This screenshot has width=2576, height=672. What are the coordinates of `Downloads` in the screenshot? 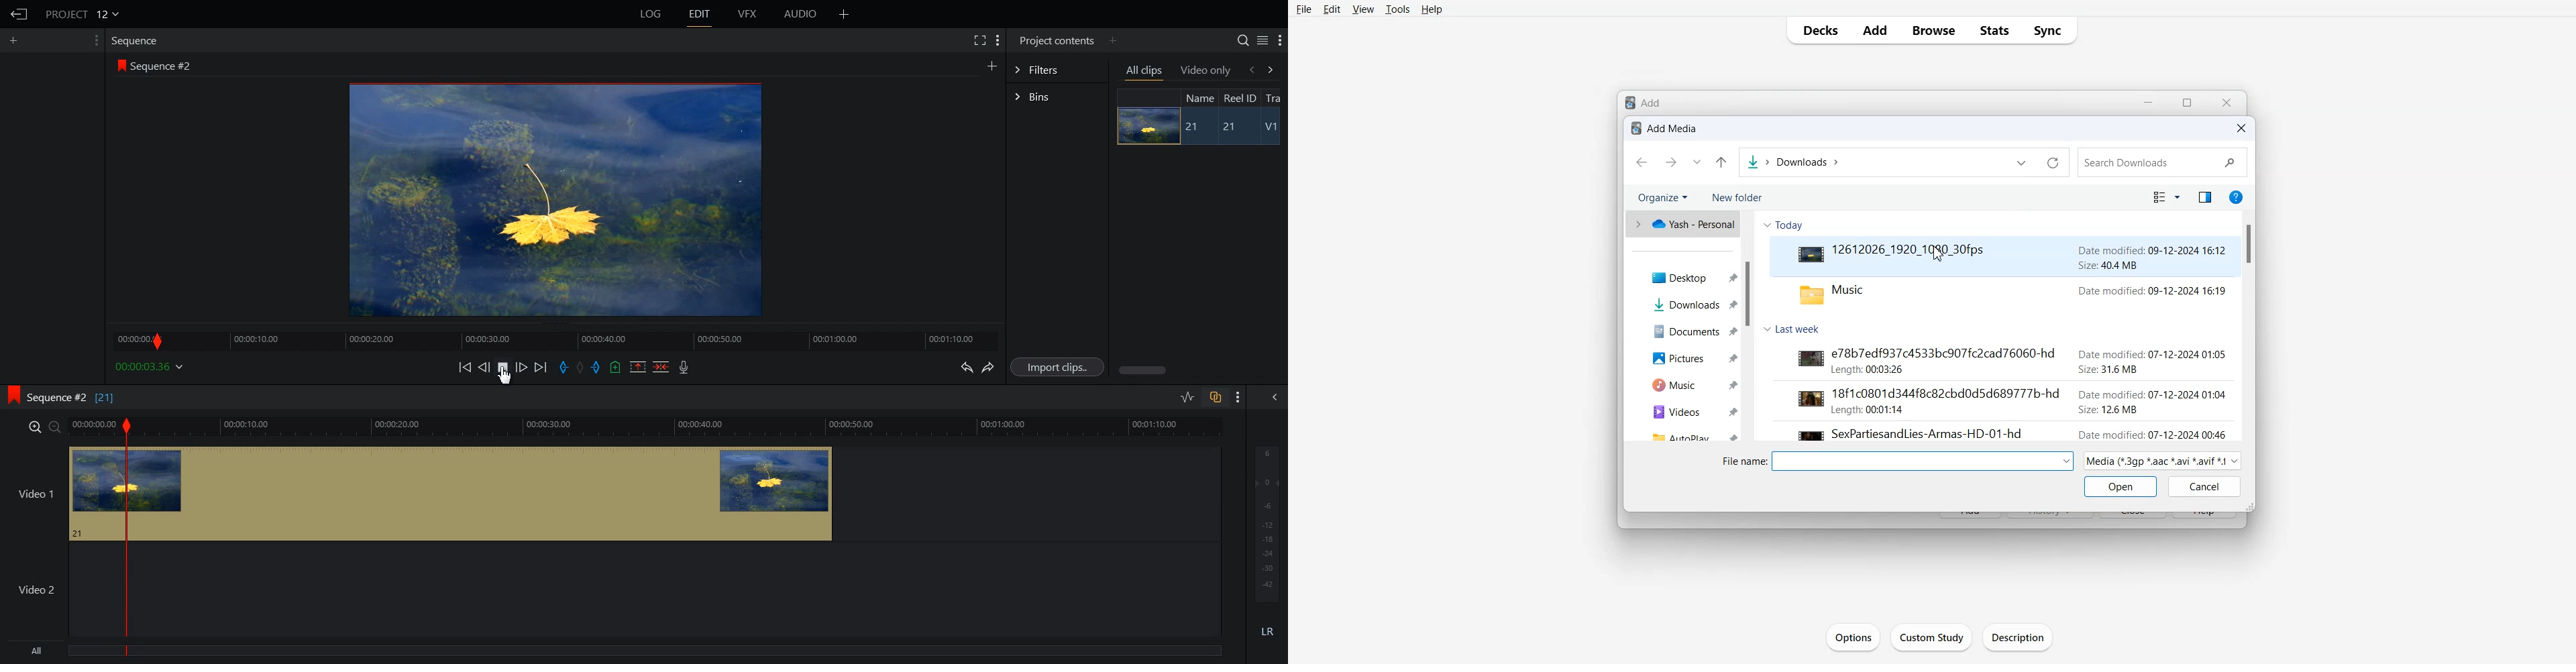 It's located at (1689, 305).